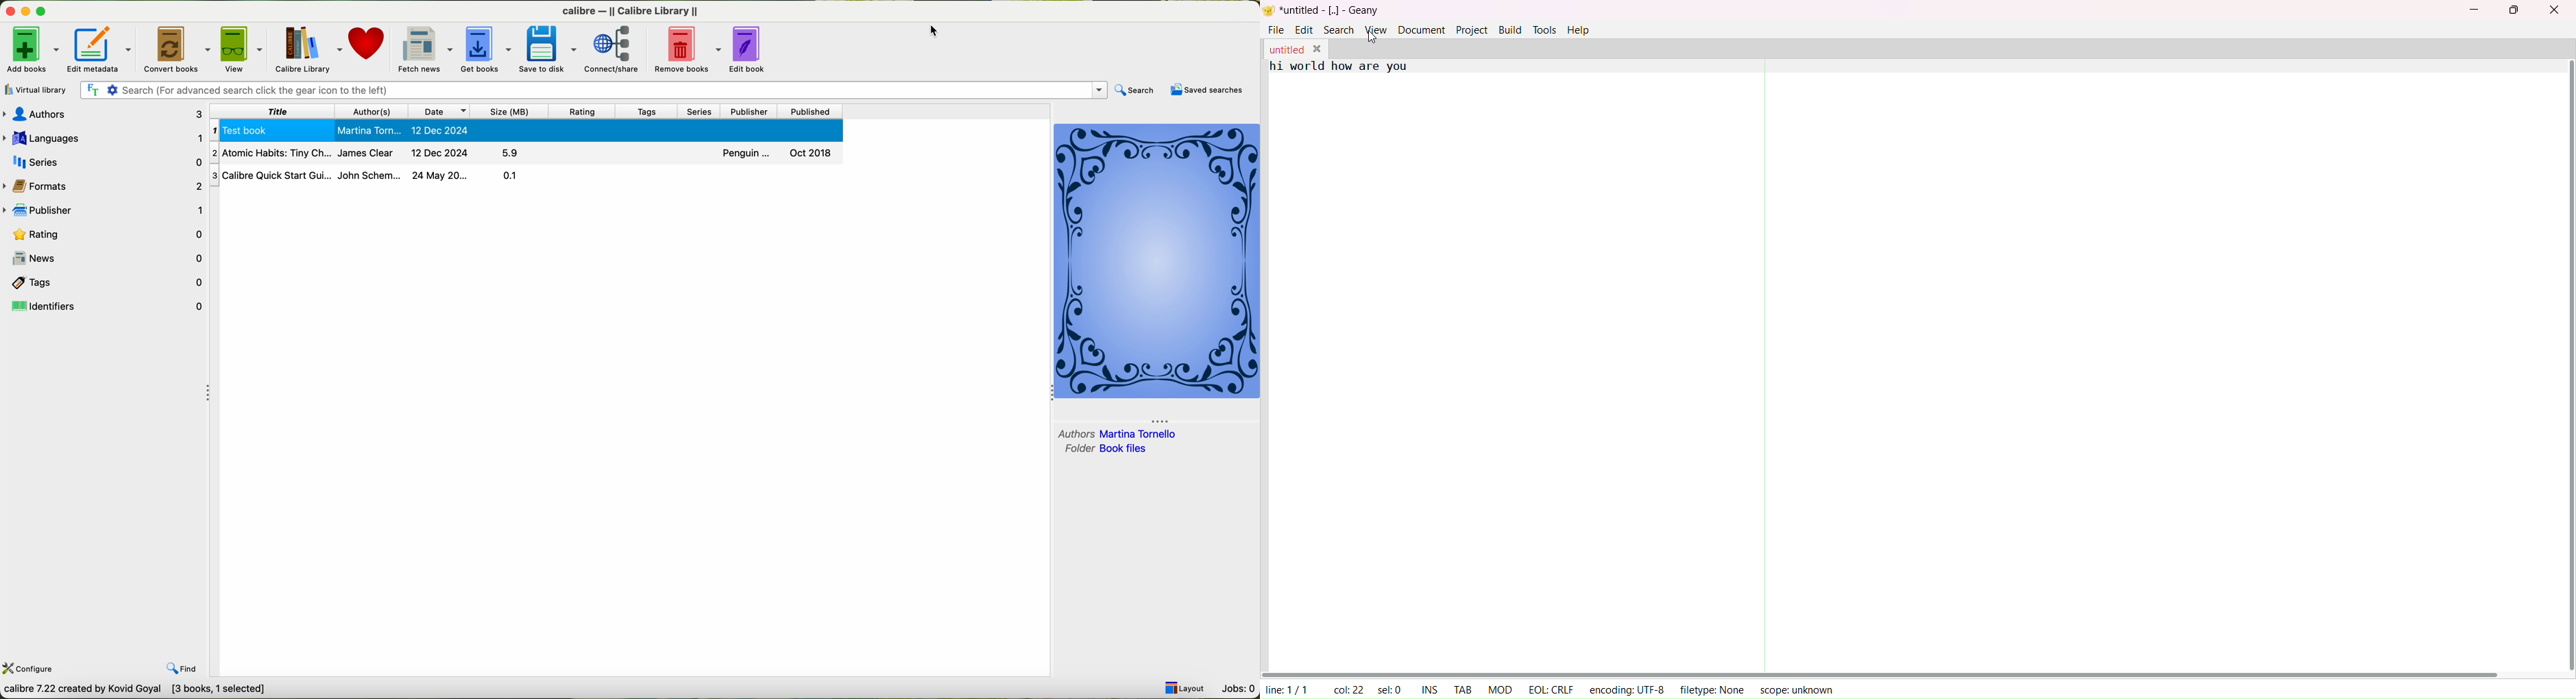 The image size is (2576, 700). What do you see at coordinates (102, 161) in the screenshot?
I see `series` at bounding box center [102, 161].